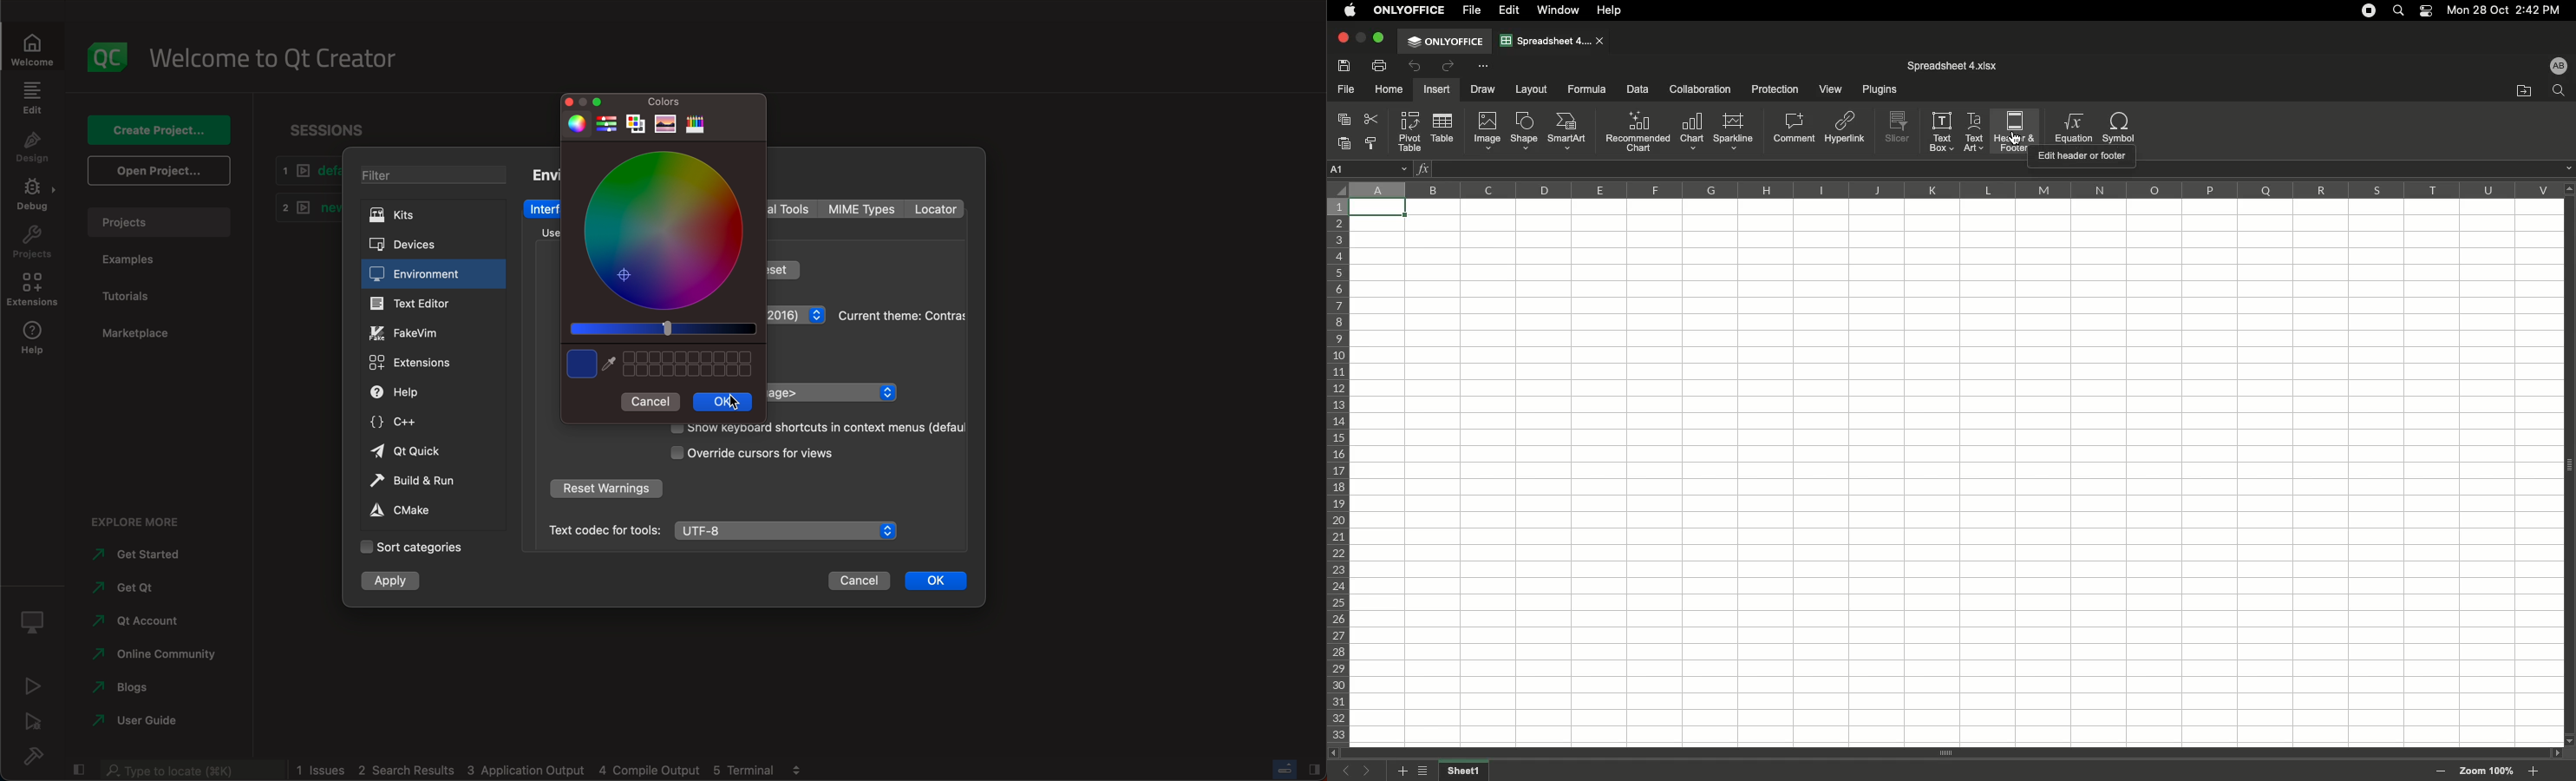 This screenshot has width=2576, height=784. Describe the element at coordinates (600, 101) in the screenshot. I see `minimize` at that location.